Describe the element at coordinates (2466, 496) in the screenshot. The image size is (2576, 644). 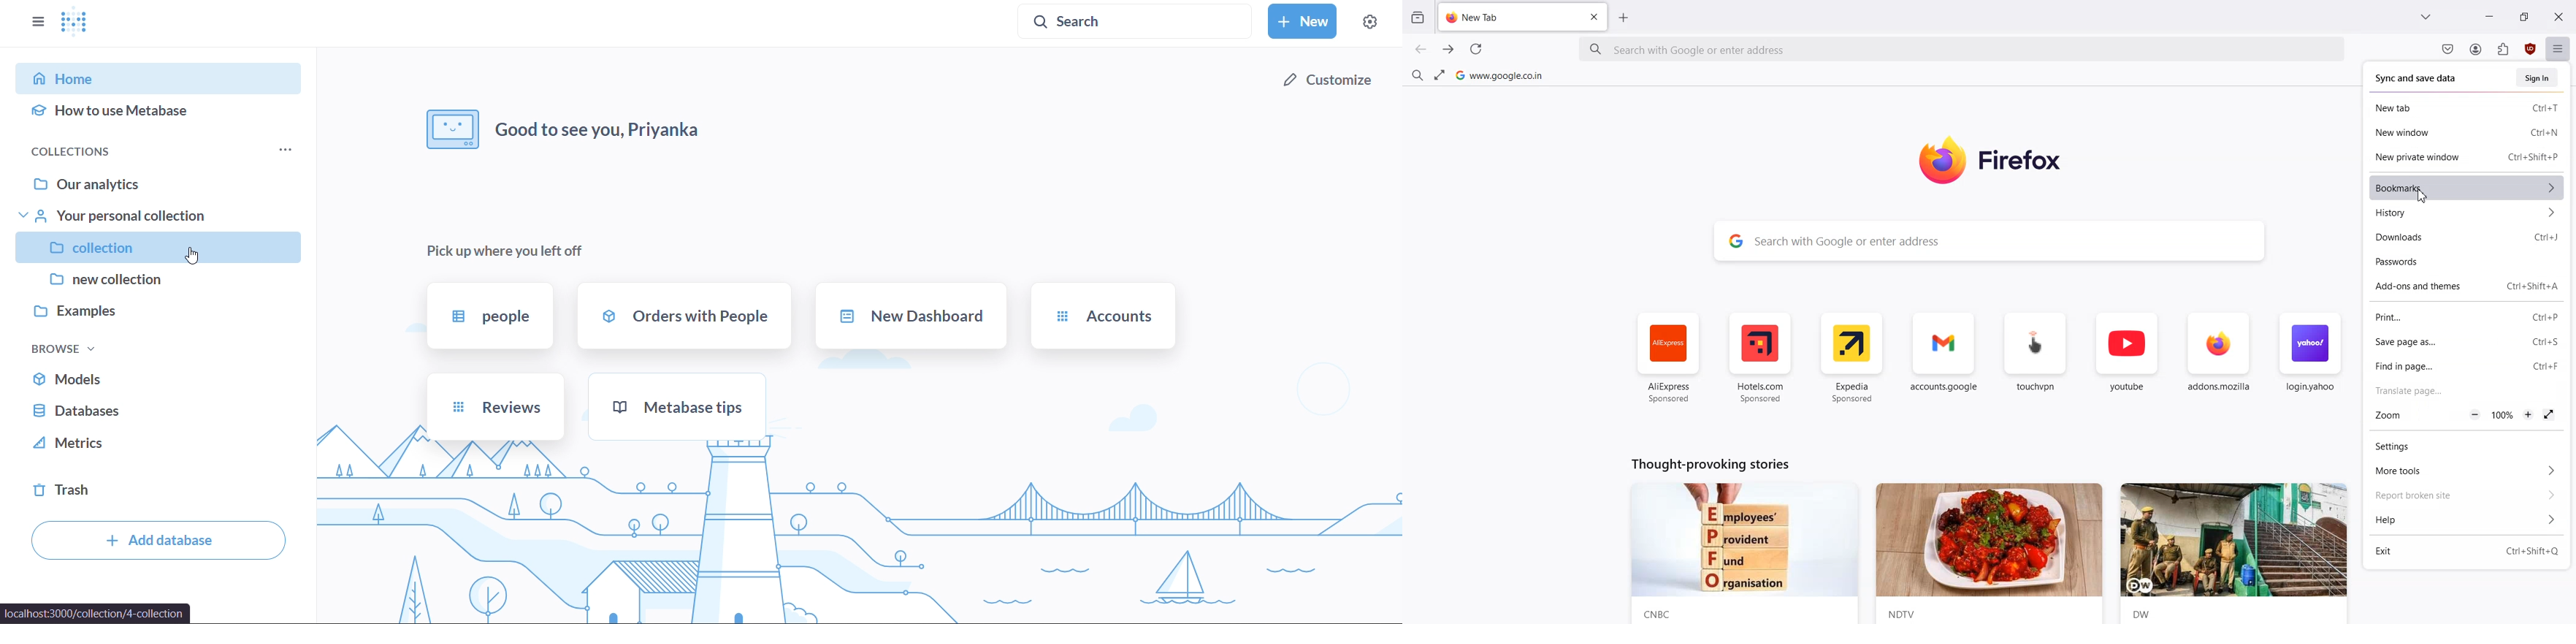
I see `Report broken site` at that location.